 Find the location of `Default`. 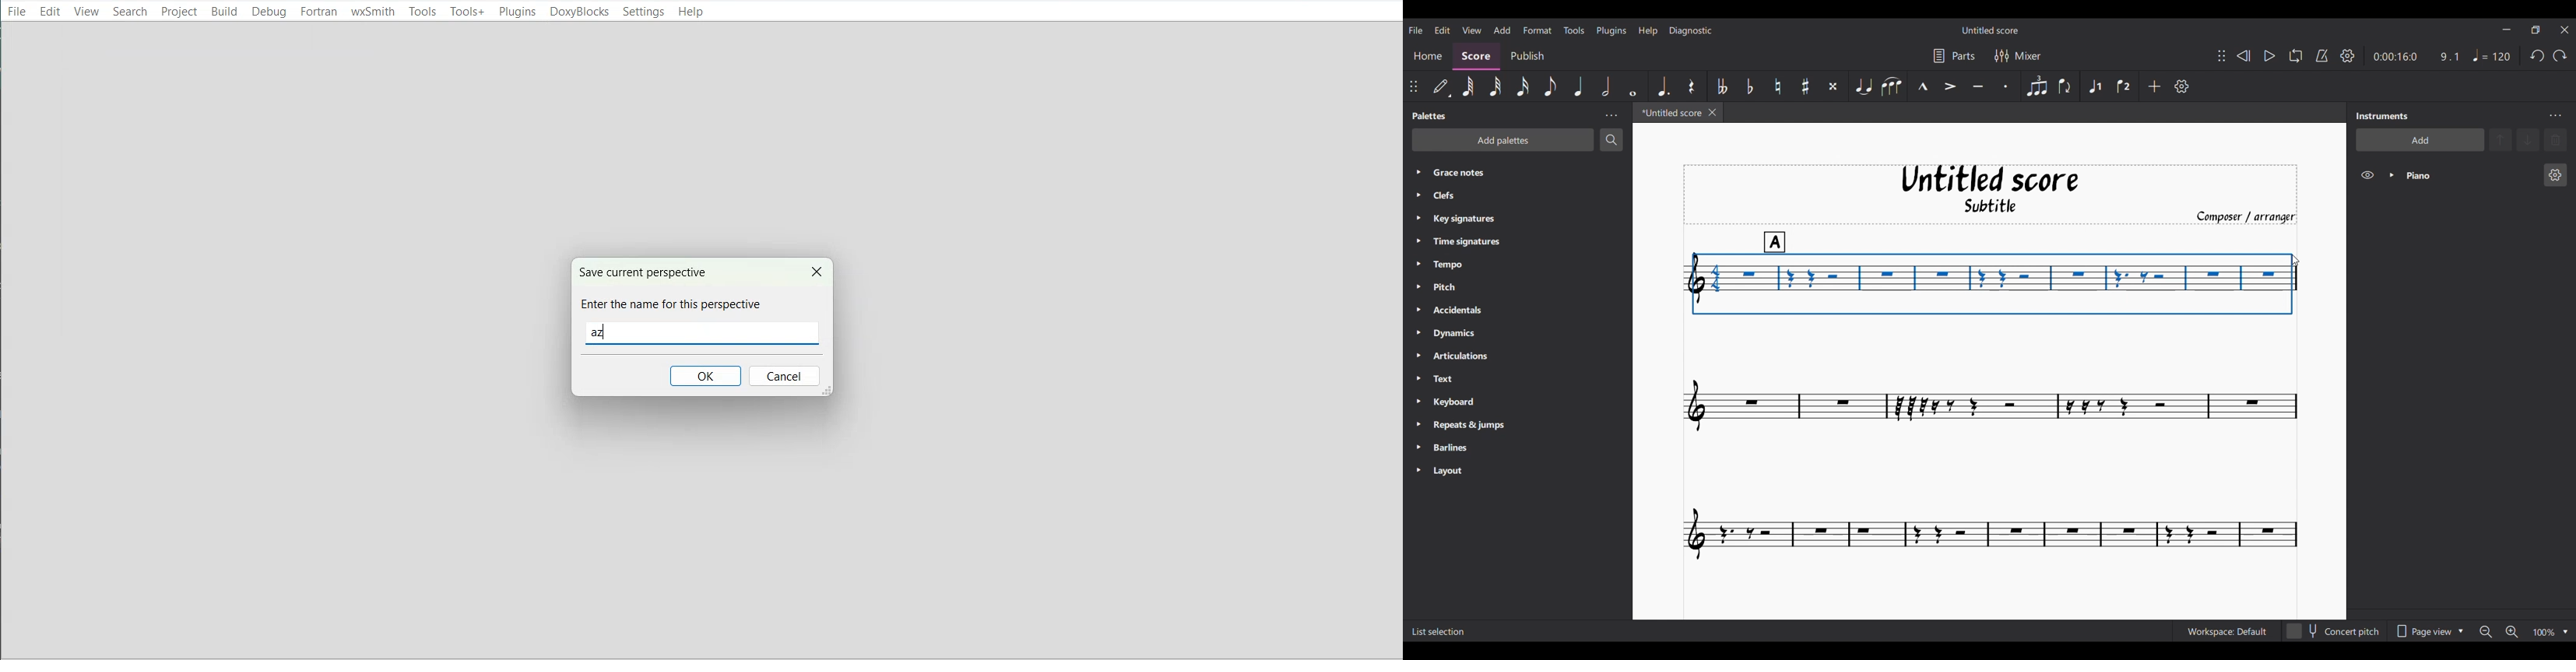

Default is located at coordinates (1441, 86).